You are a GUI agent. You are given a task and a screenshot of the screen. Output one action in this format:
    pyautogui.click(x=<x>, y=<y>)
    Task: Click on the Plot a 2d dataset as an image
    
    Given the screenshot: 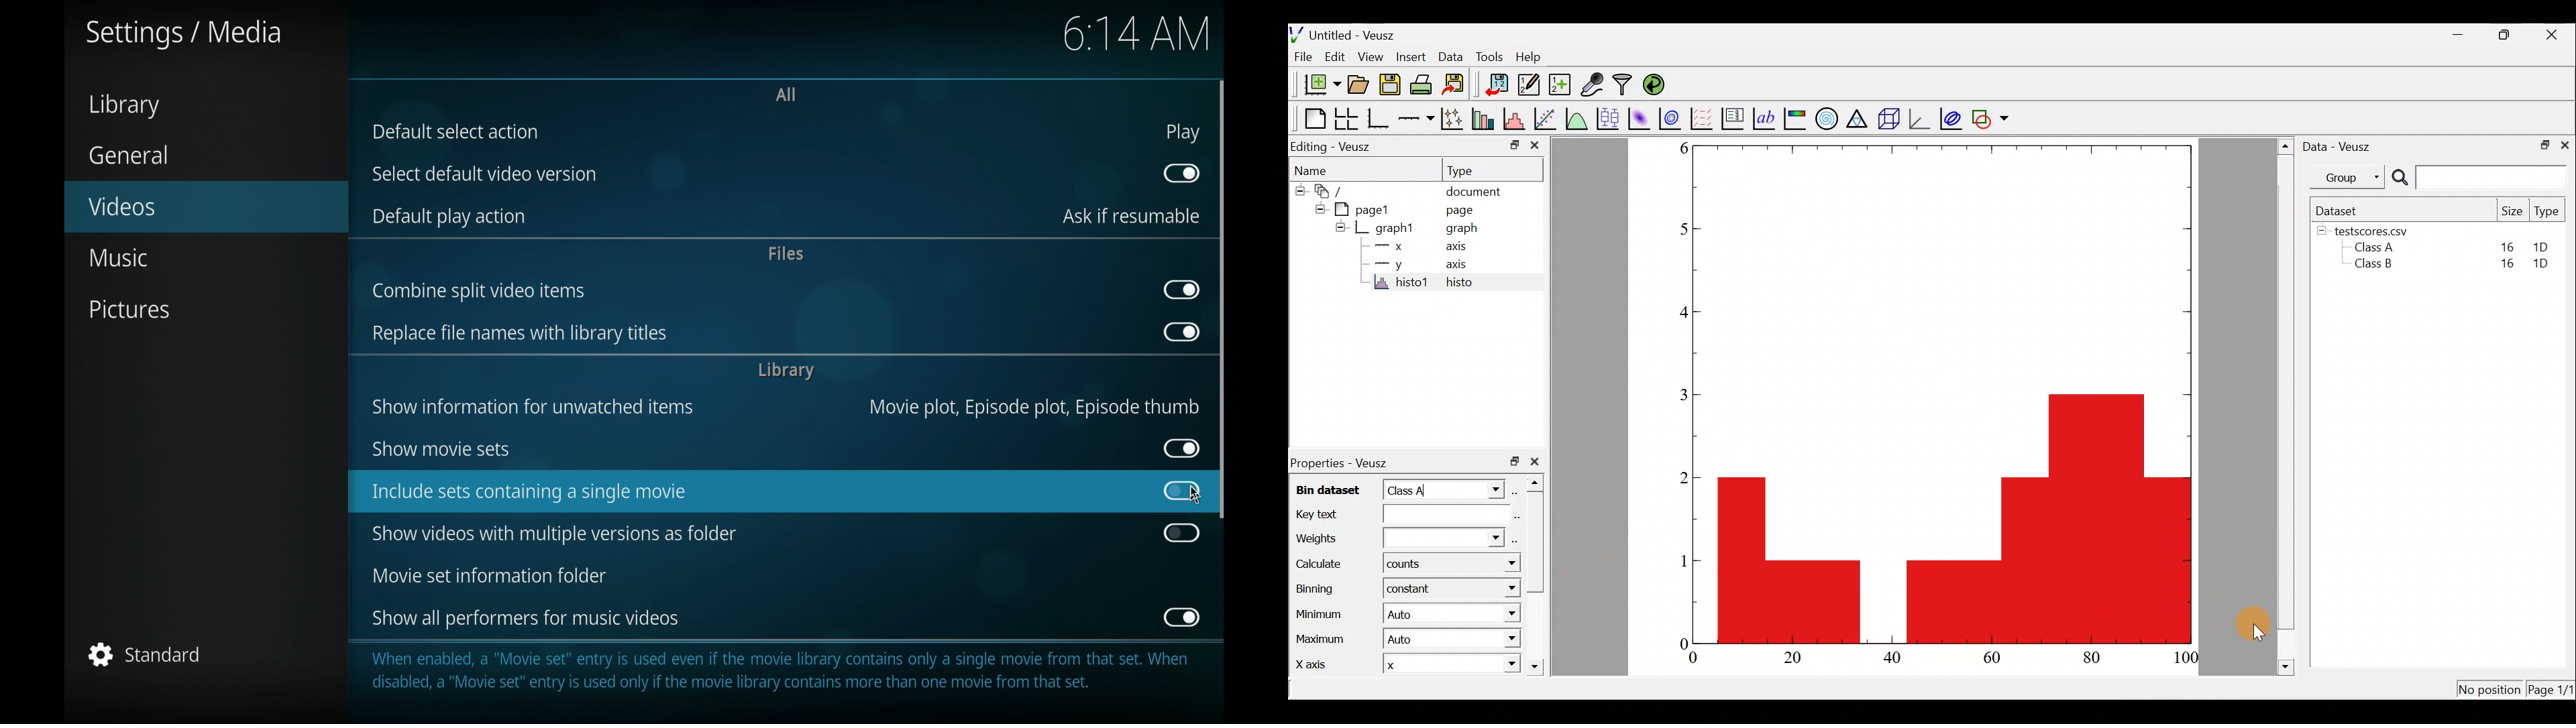 What is the action you would take?
    pyautogui.click(x=1638, y=117)
    